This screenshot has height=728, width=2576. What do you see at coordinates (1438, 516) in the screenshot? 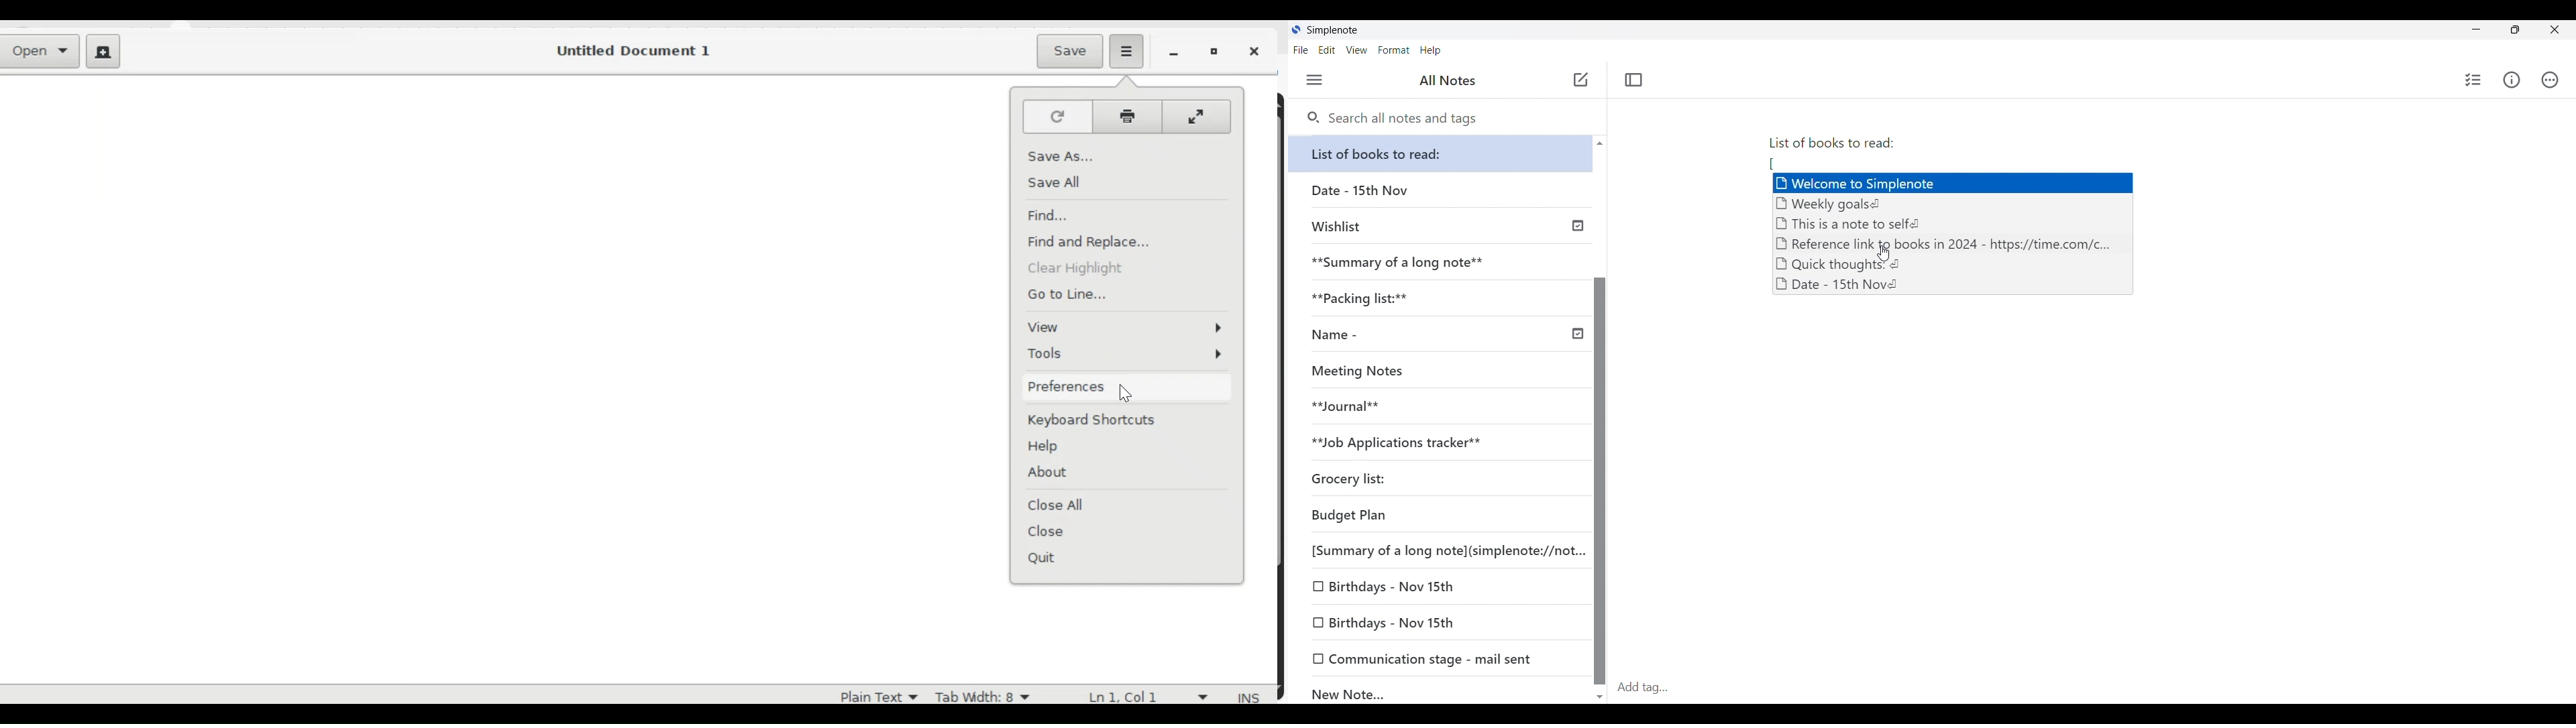
I see `Budget Plan` at bounding box center [1438, 516].